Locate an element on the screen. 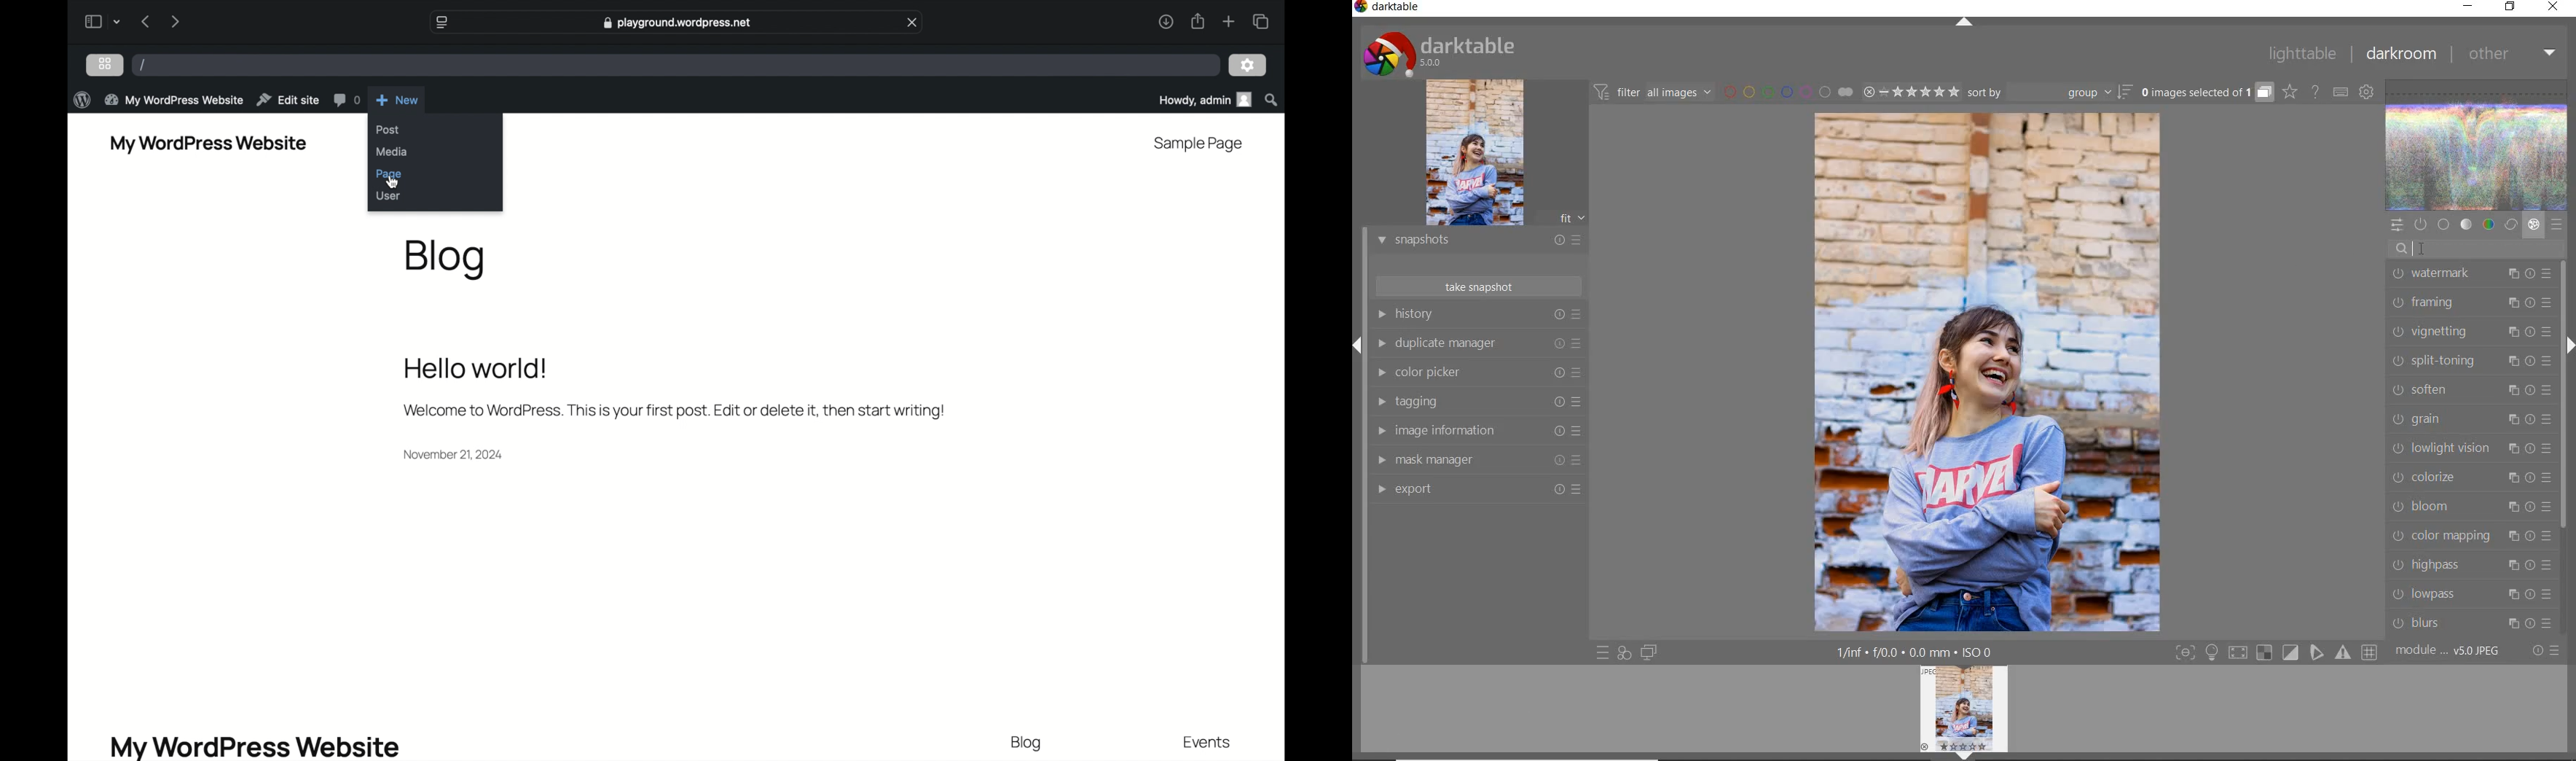 The height and width of the screenshot is (784, 2576). my wordpress website is located at coordinates (174, 99).